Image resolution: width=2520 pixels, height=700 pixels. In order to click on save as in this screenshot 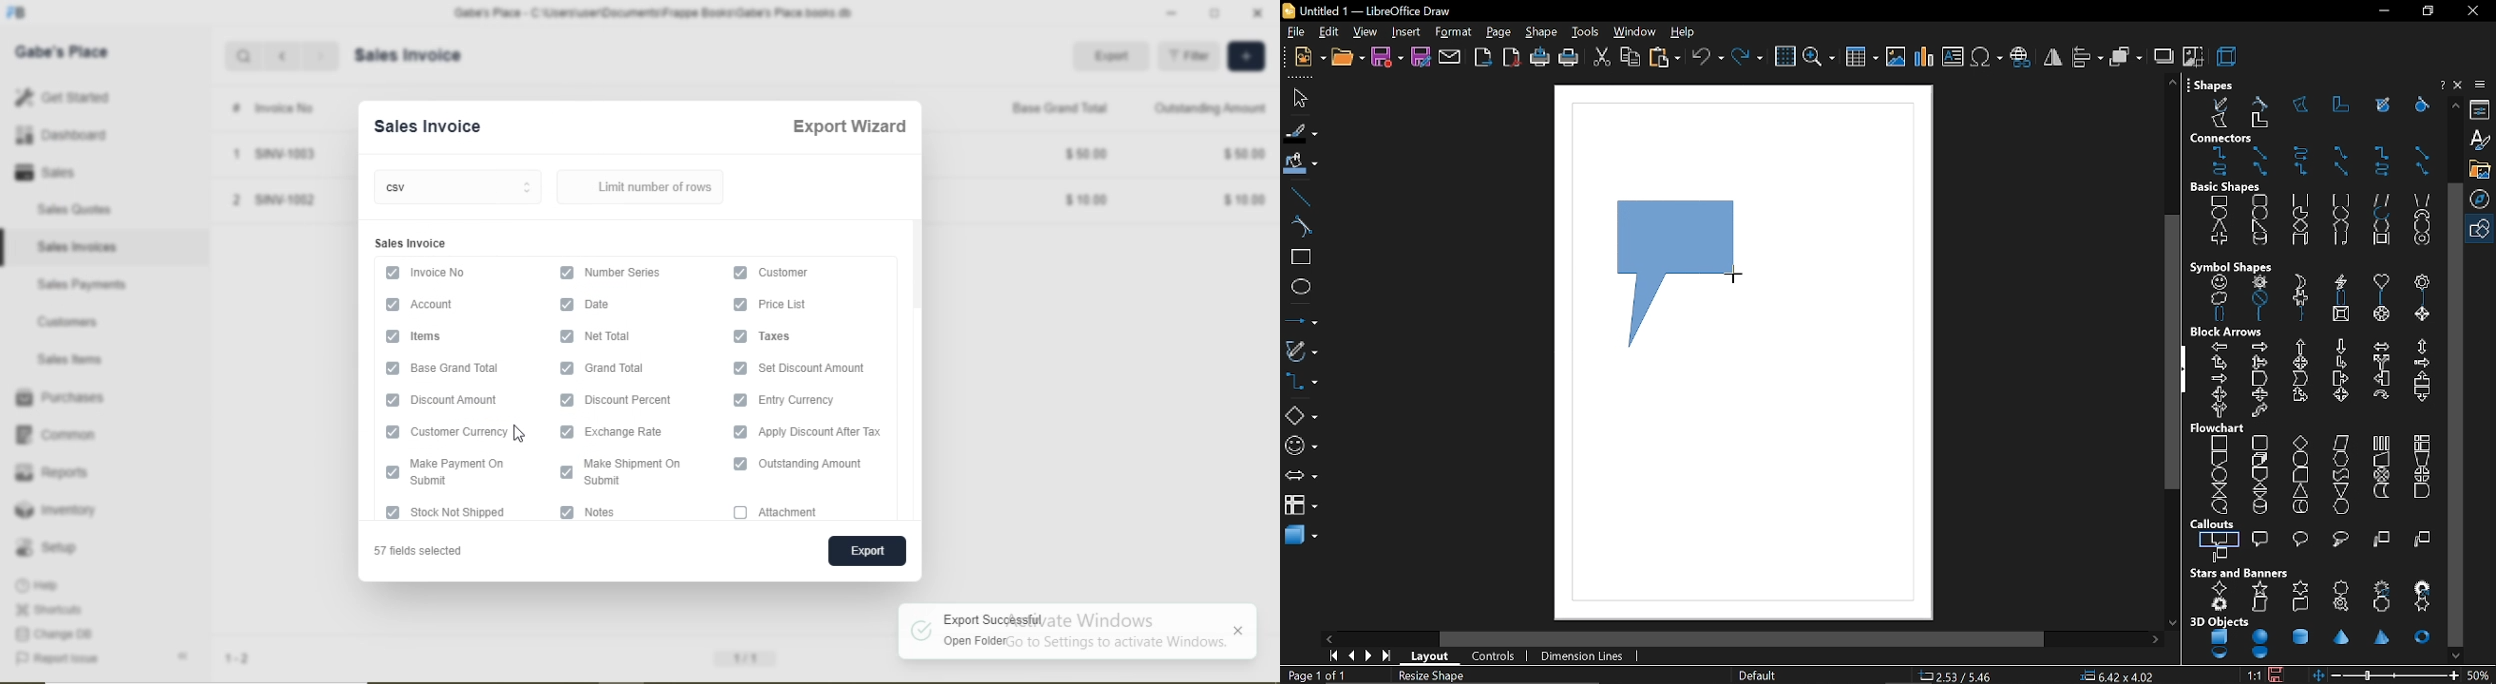, I will do `click(1421, 58)`.